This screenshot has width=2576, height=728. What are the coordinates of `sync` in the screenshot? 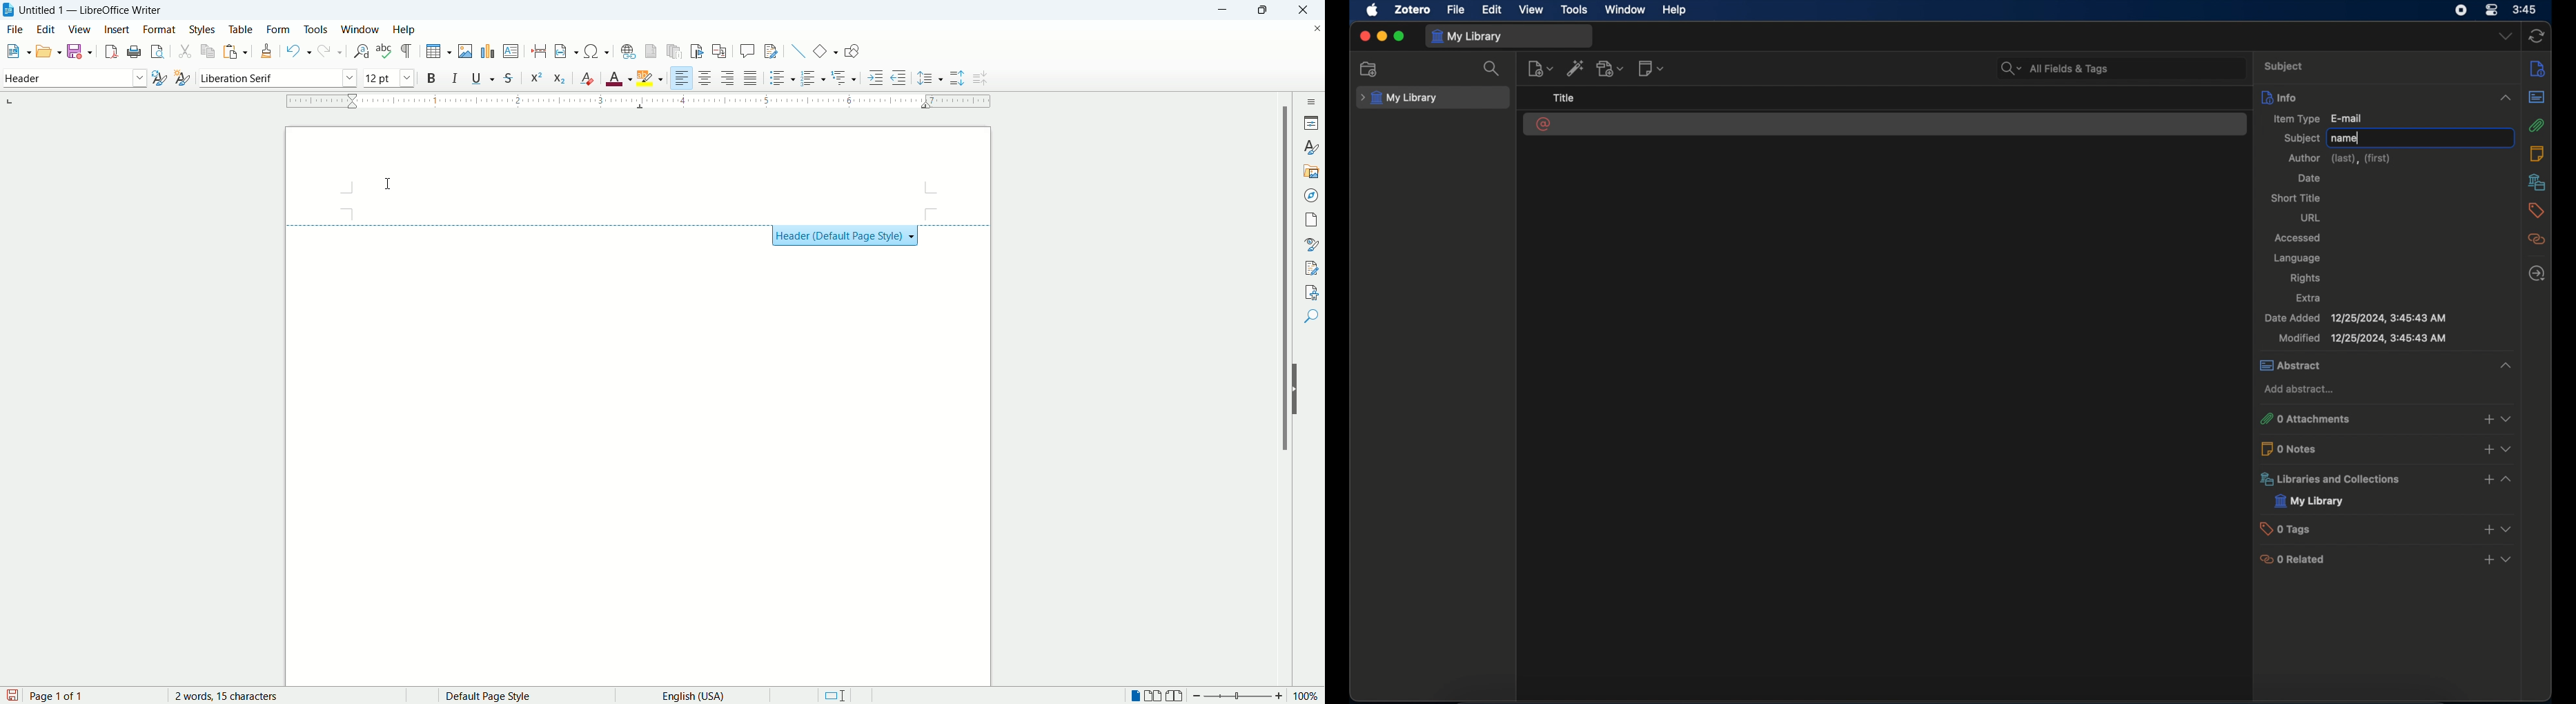 It's located at (2537, 35).